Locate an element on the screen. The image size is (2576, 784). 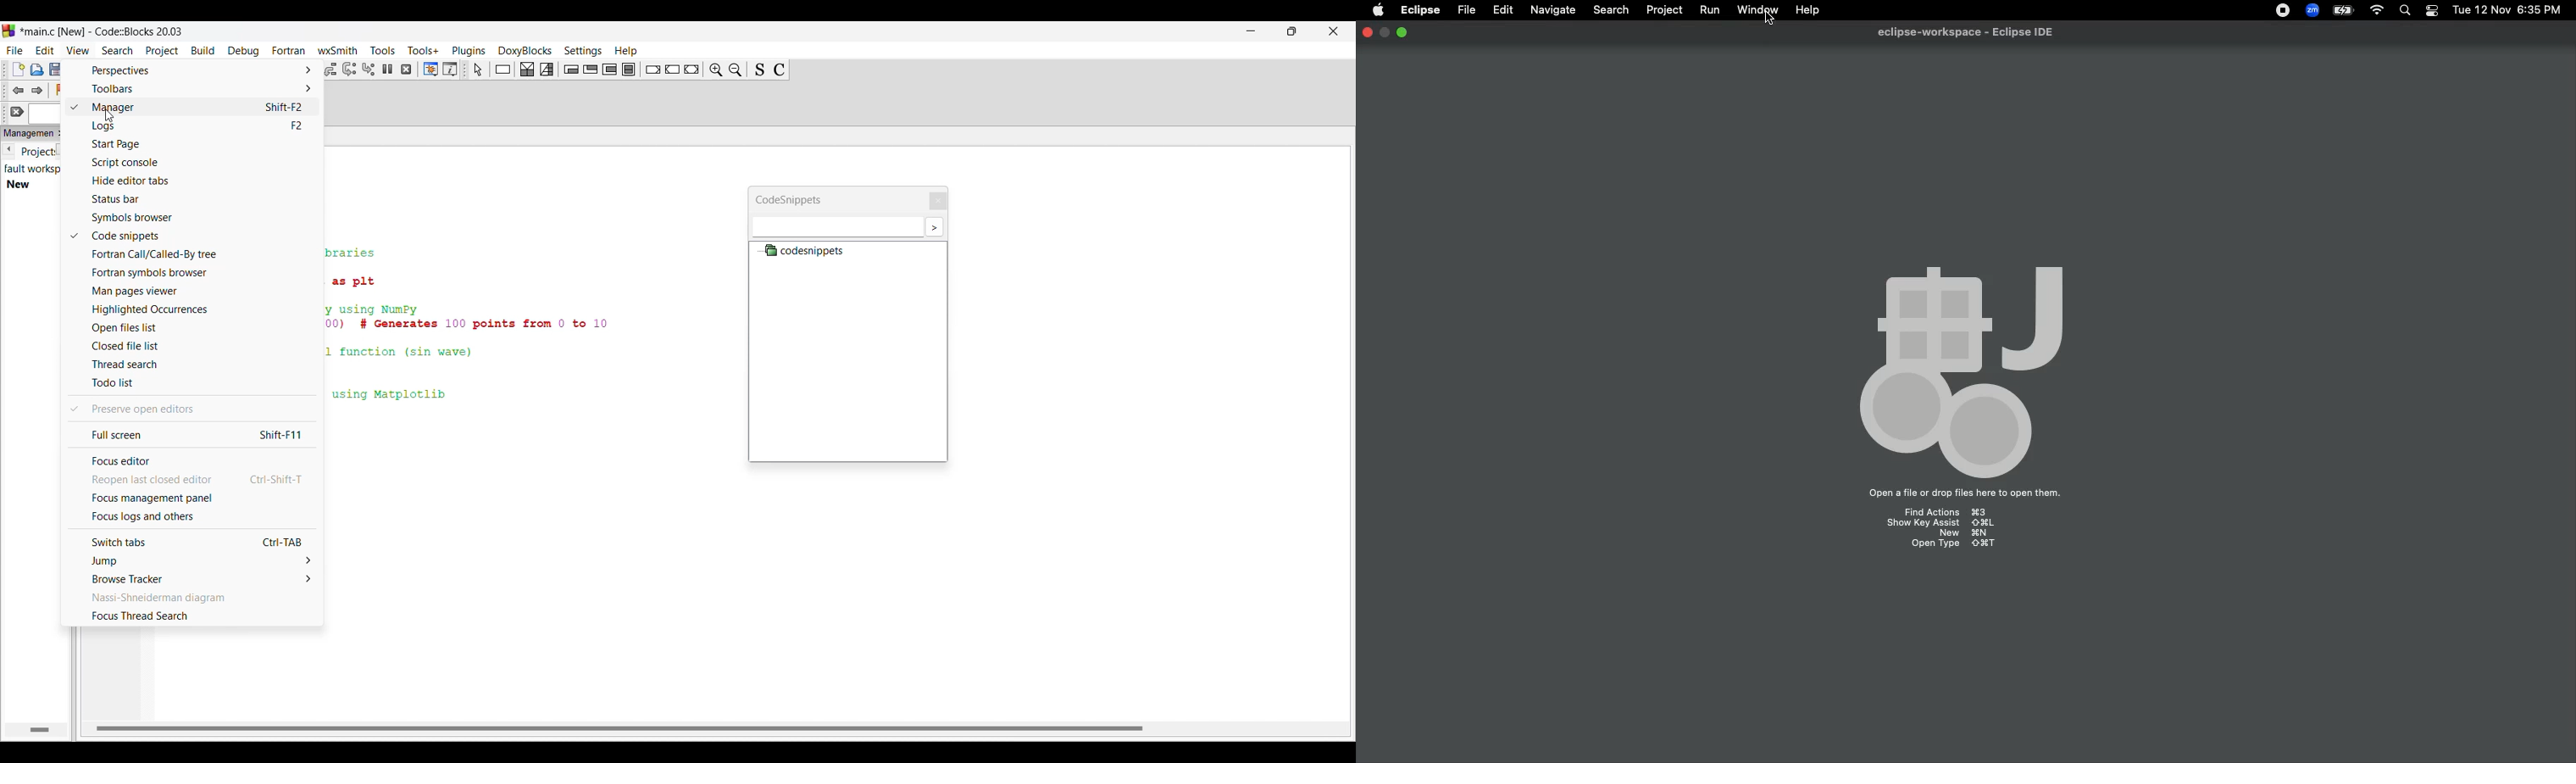
Settings menu is located at coordinates (583, 52).